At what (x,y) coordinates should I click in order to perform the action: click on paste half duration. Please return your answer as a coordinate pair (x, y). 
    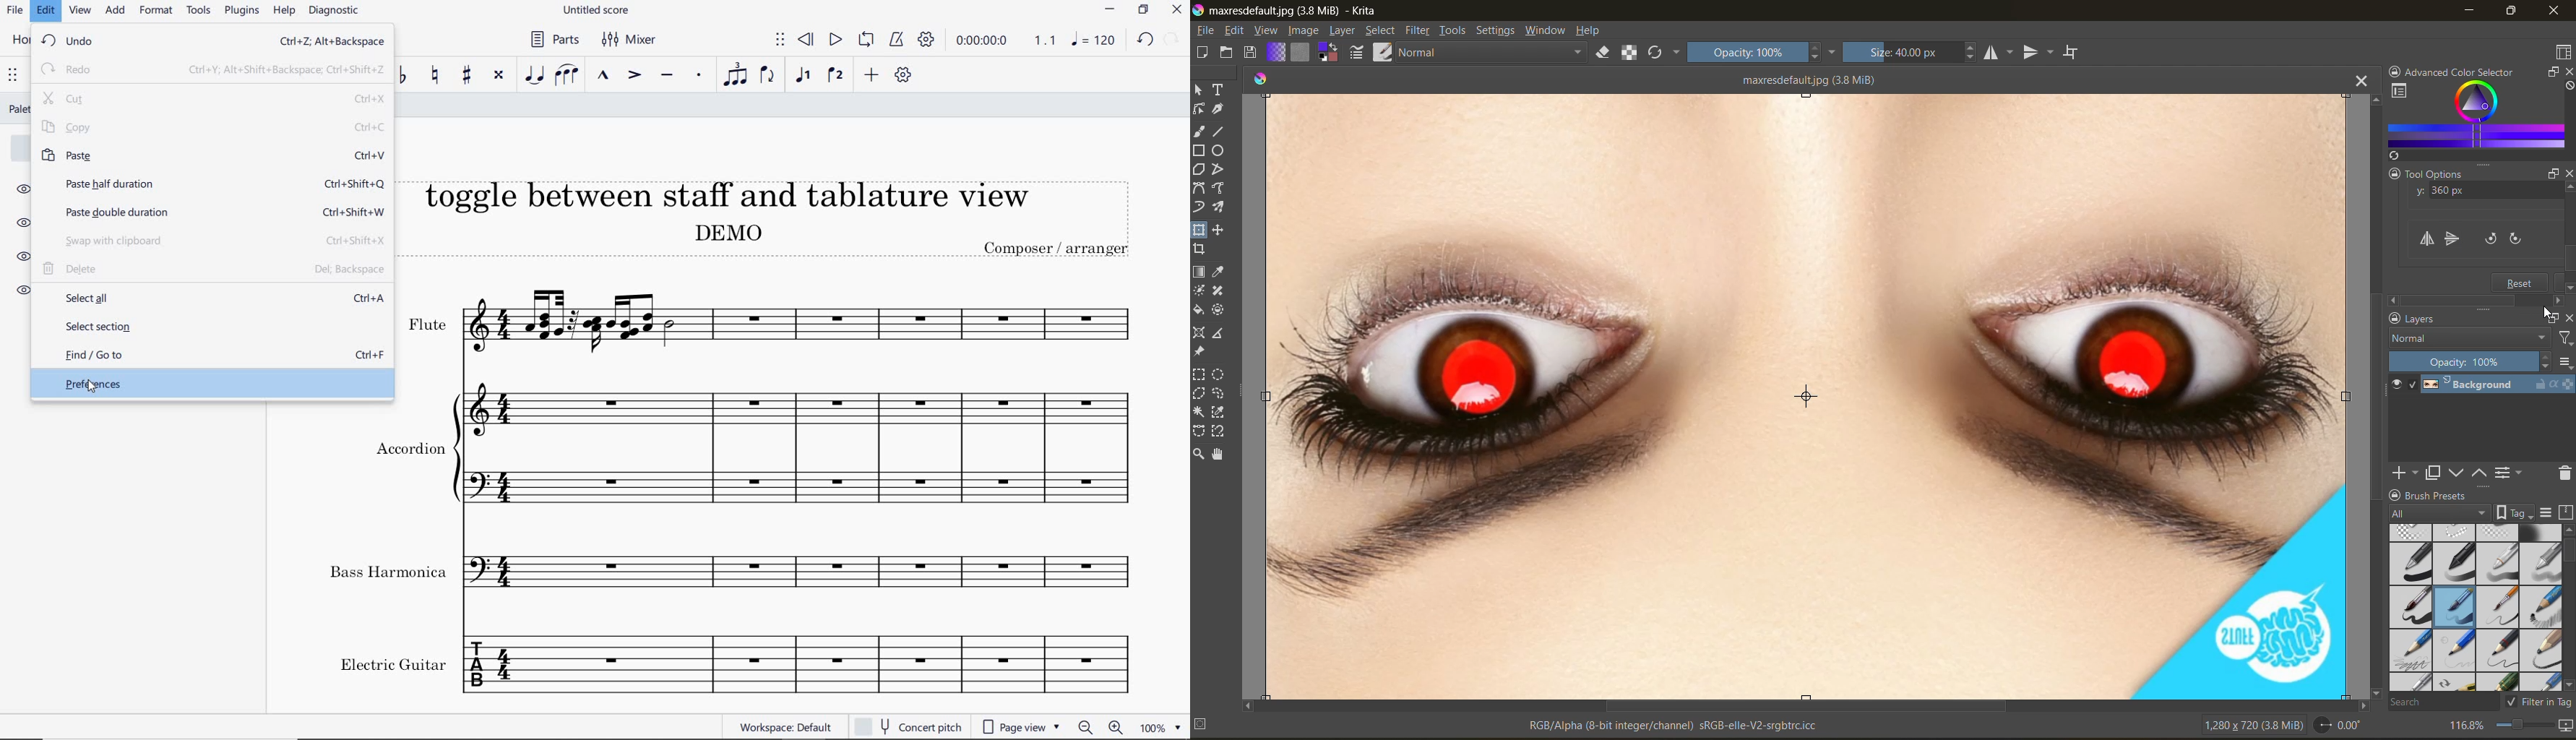
    Looking at the image, I should click on (212, 184).